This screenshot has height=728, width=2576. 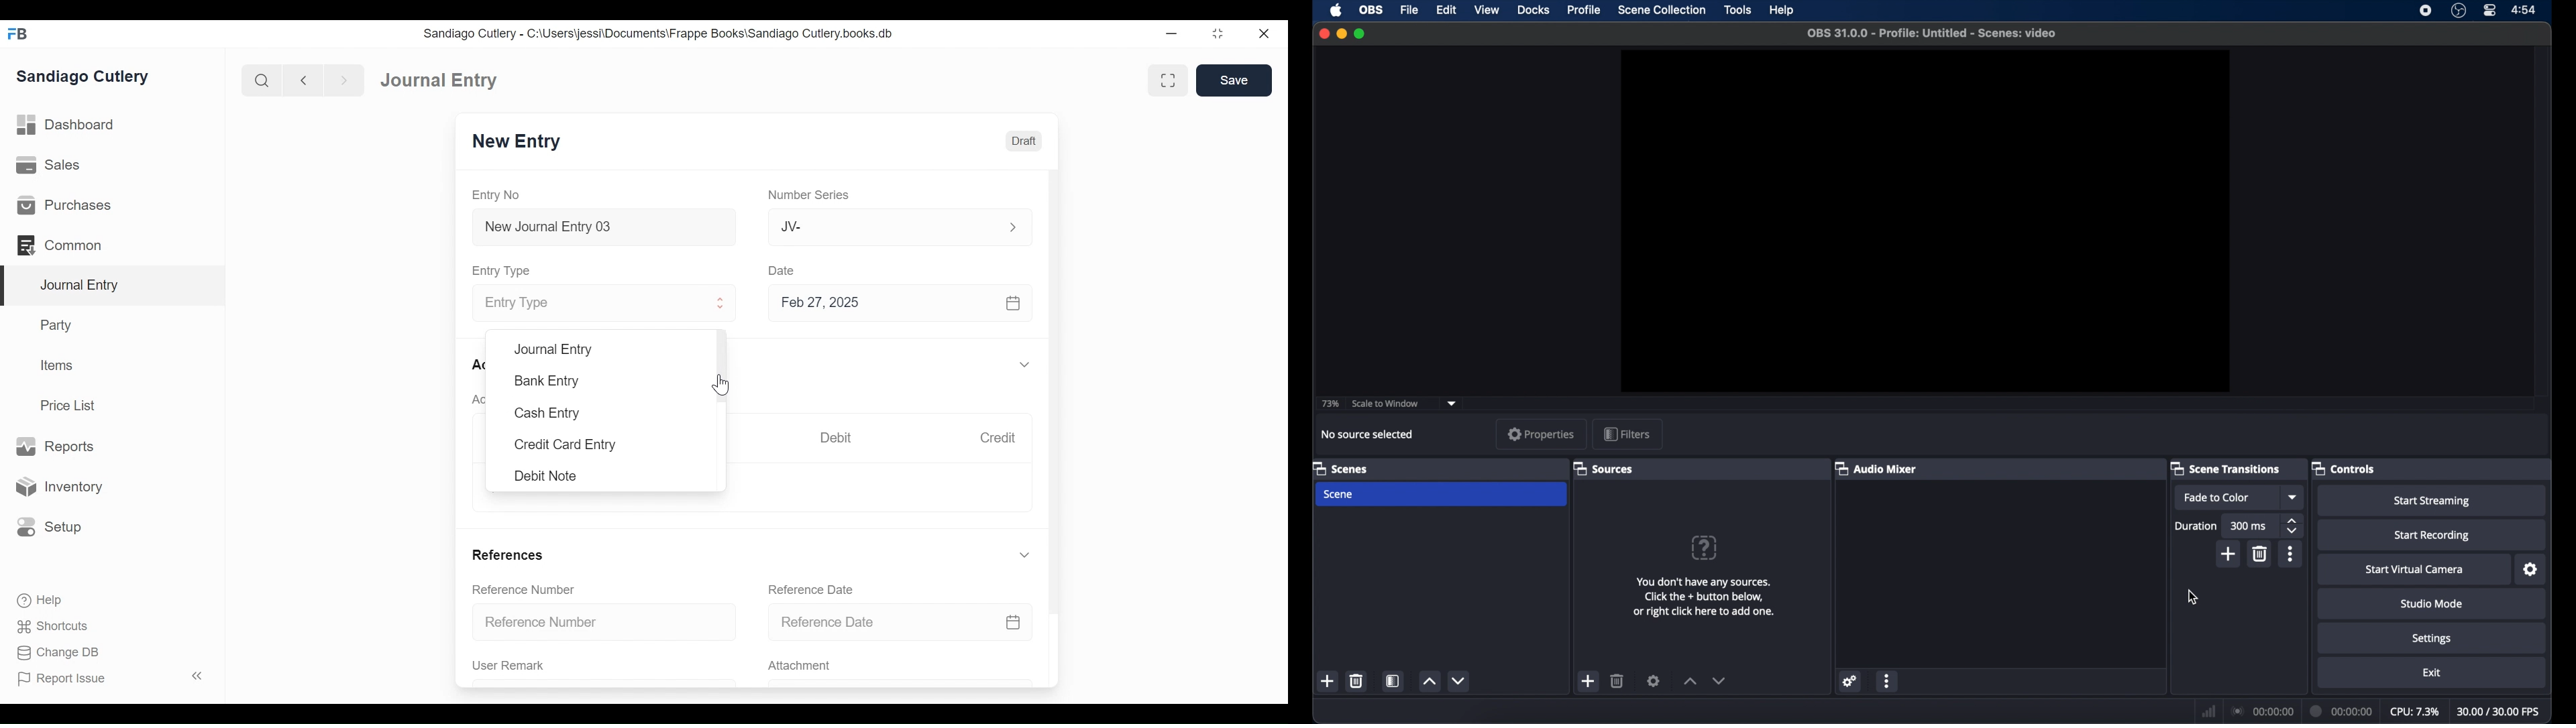 I want to click on delete, so click(x=1356, y=681).